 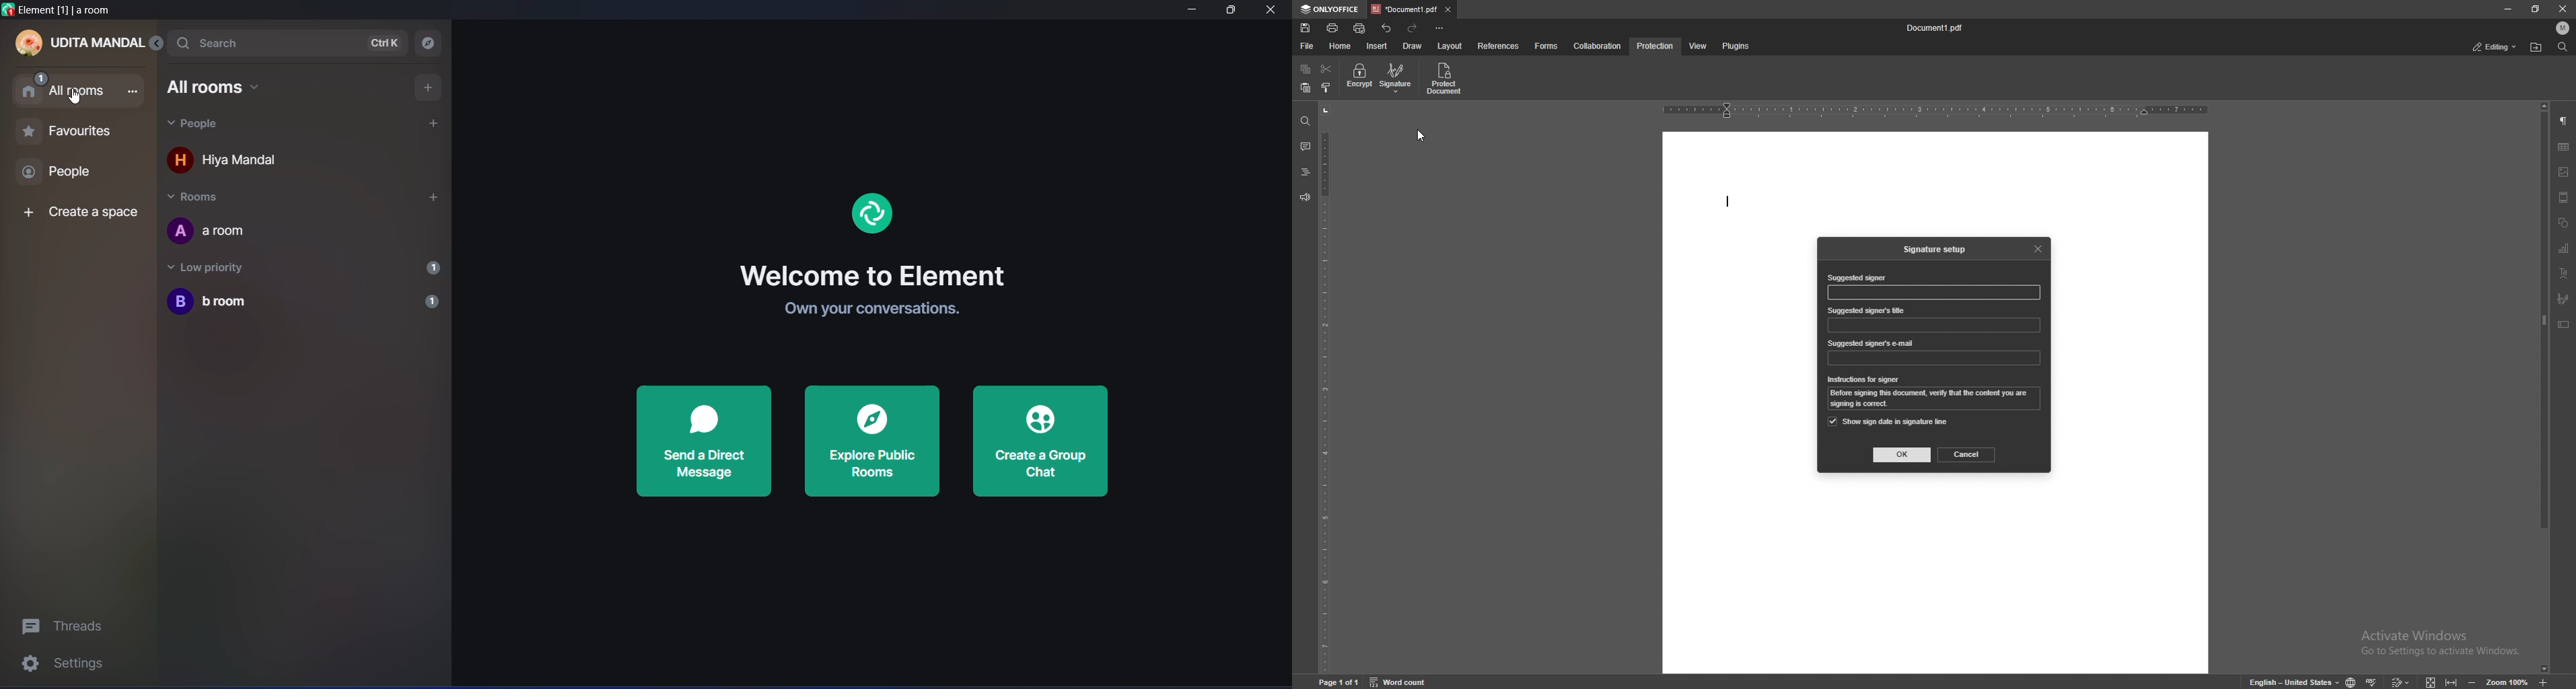 I want to click on quick print, so click(x=1360, y=29).